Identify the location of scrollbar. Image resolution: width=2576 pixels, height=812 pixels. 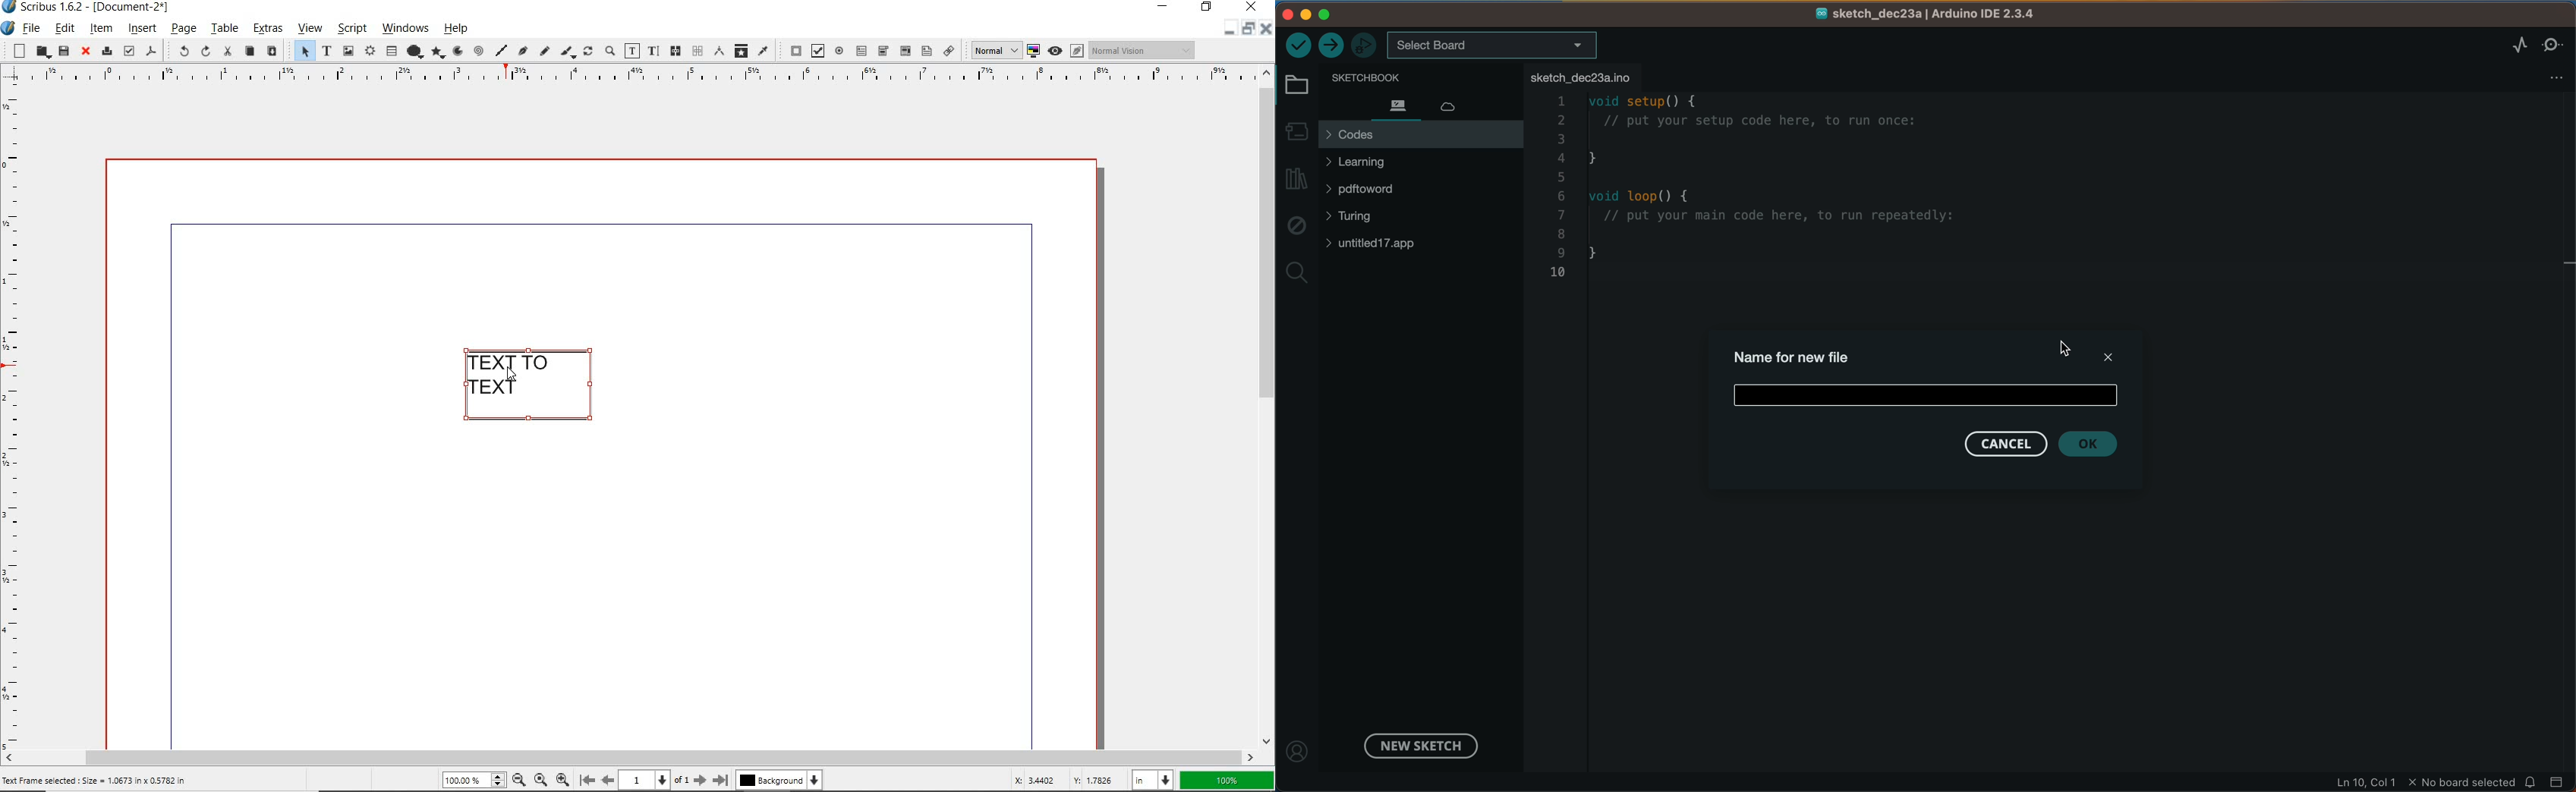
(1268, 406).